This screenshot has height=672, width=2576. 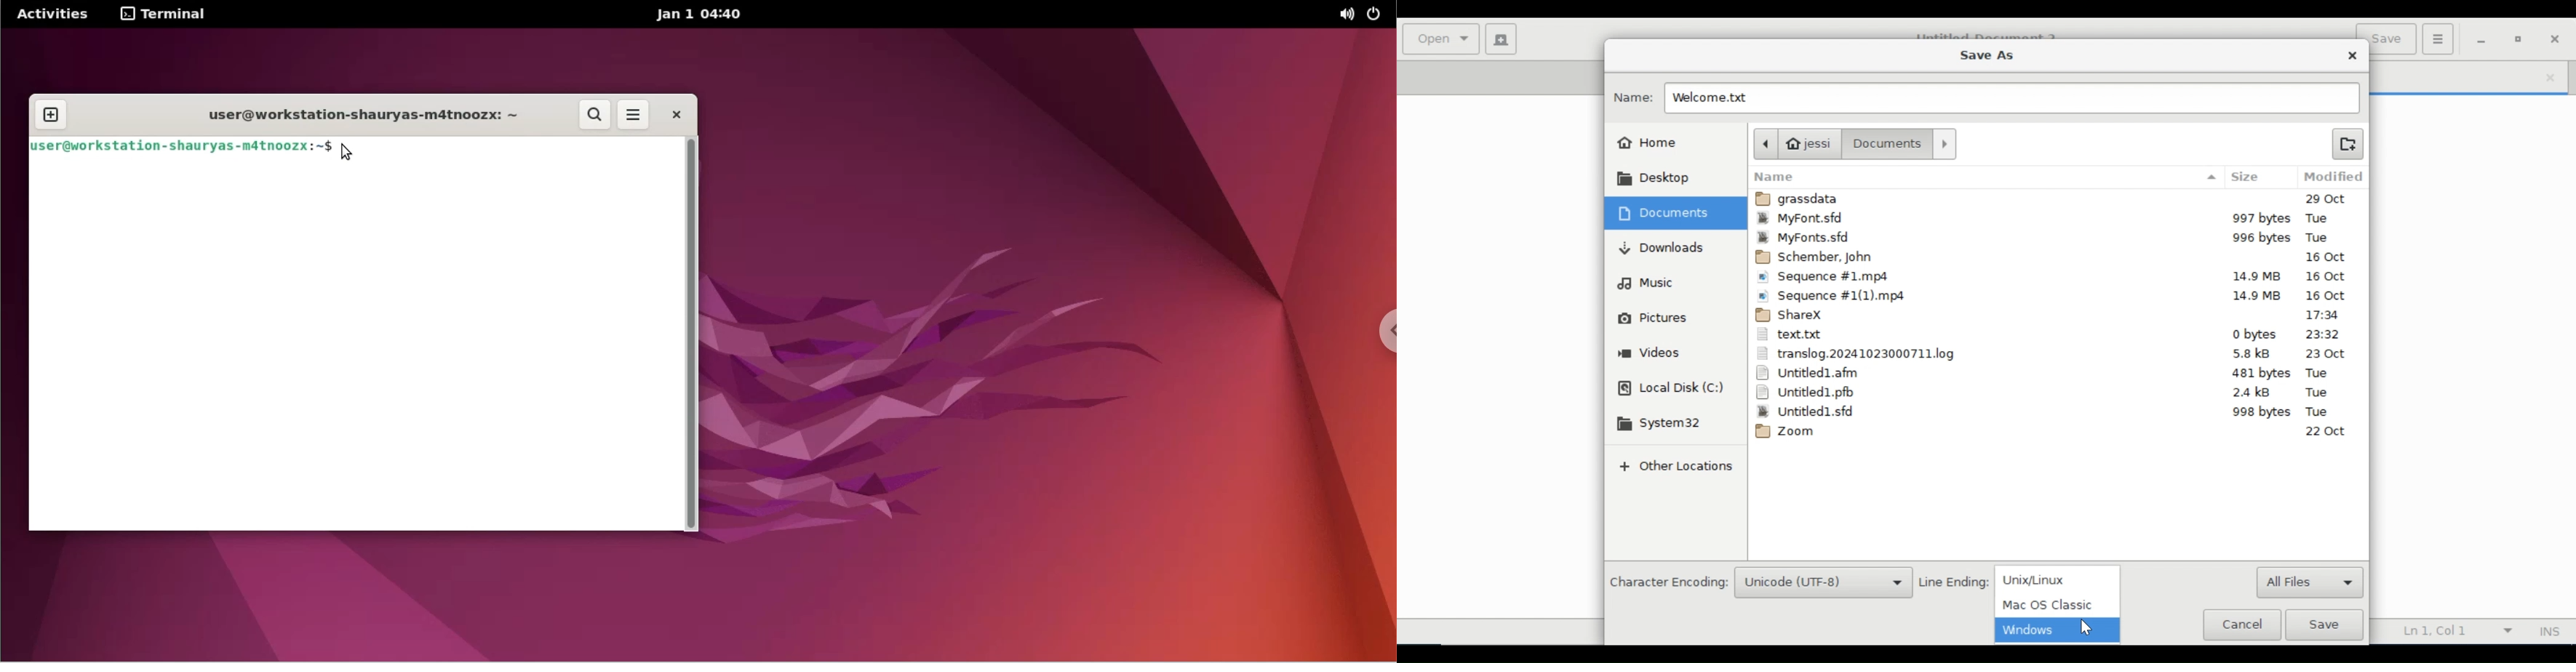 I want to click on Sequence #1(1)mp4 14.9 MB 16Oct, so click(x=2057, y=295).